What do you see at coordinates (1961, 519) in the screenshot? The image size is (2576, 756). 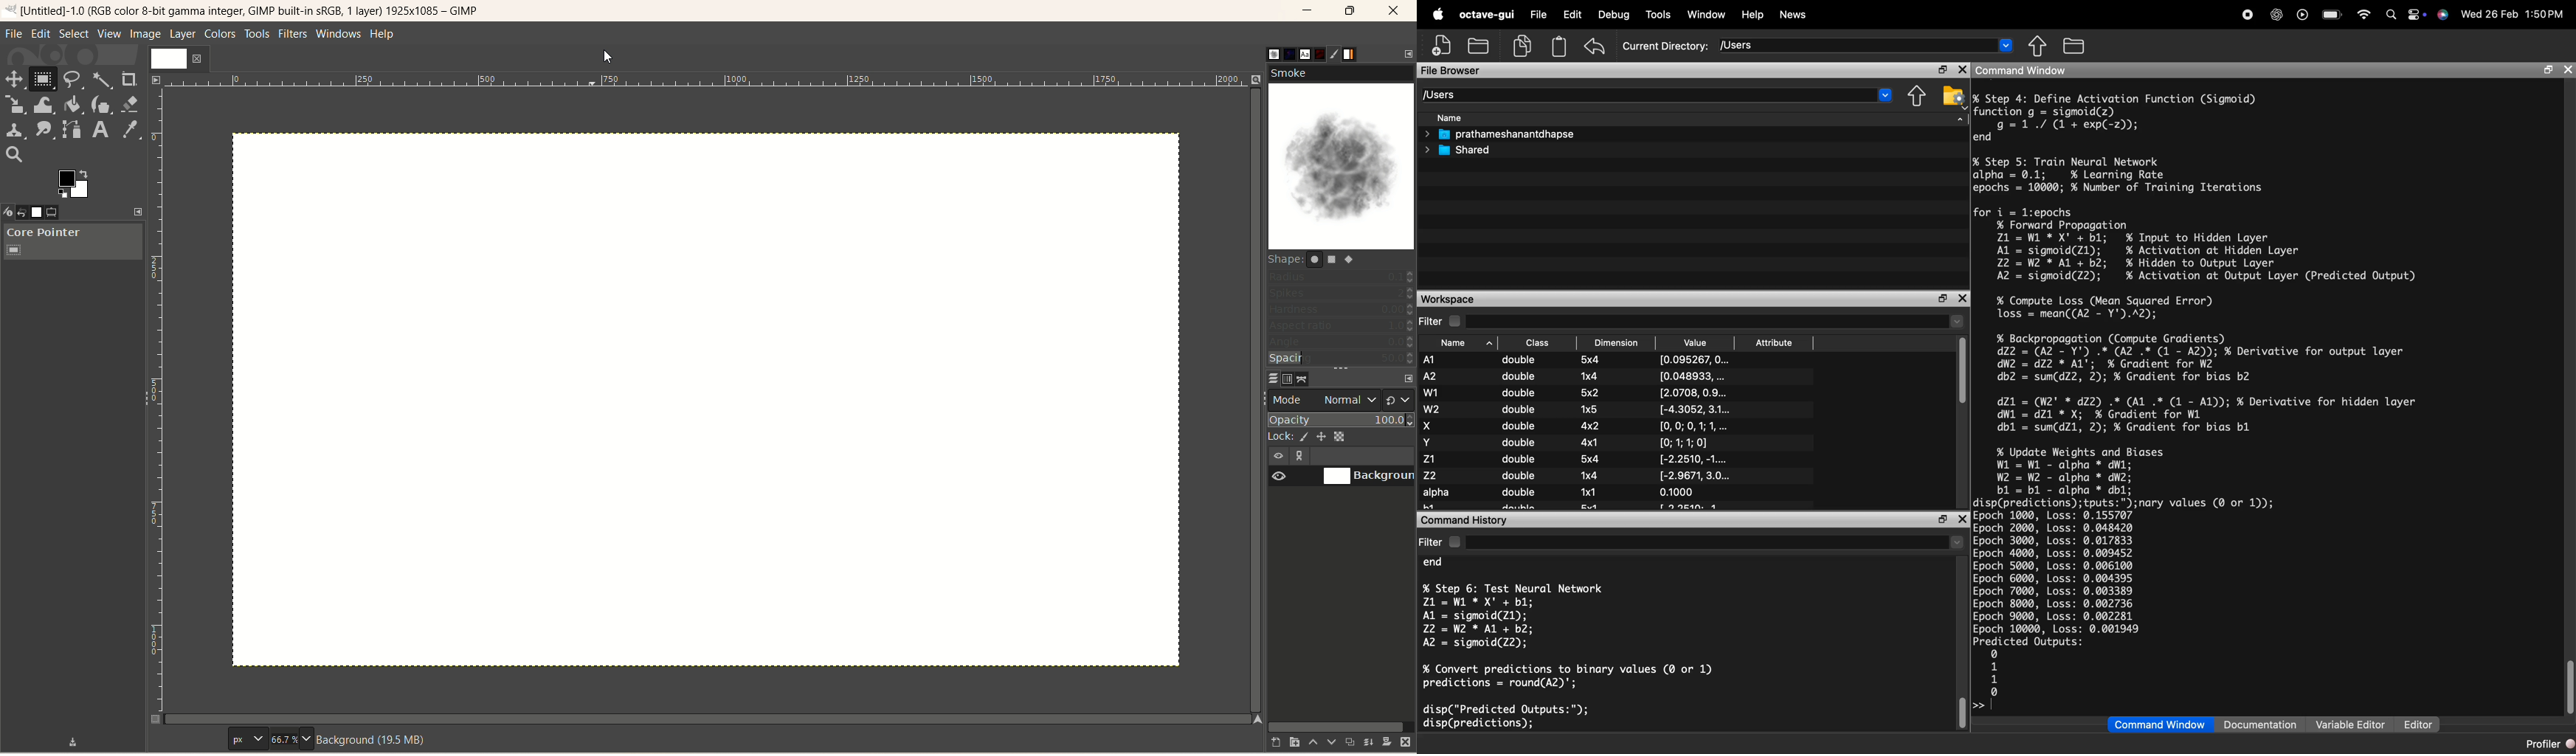 I see `close` at bounding box center [1961, 519].